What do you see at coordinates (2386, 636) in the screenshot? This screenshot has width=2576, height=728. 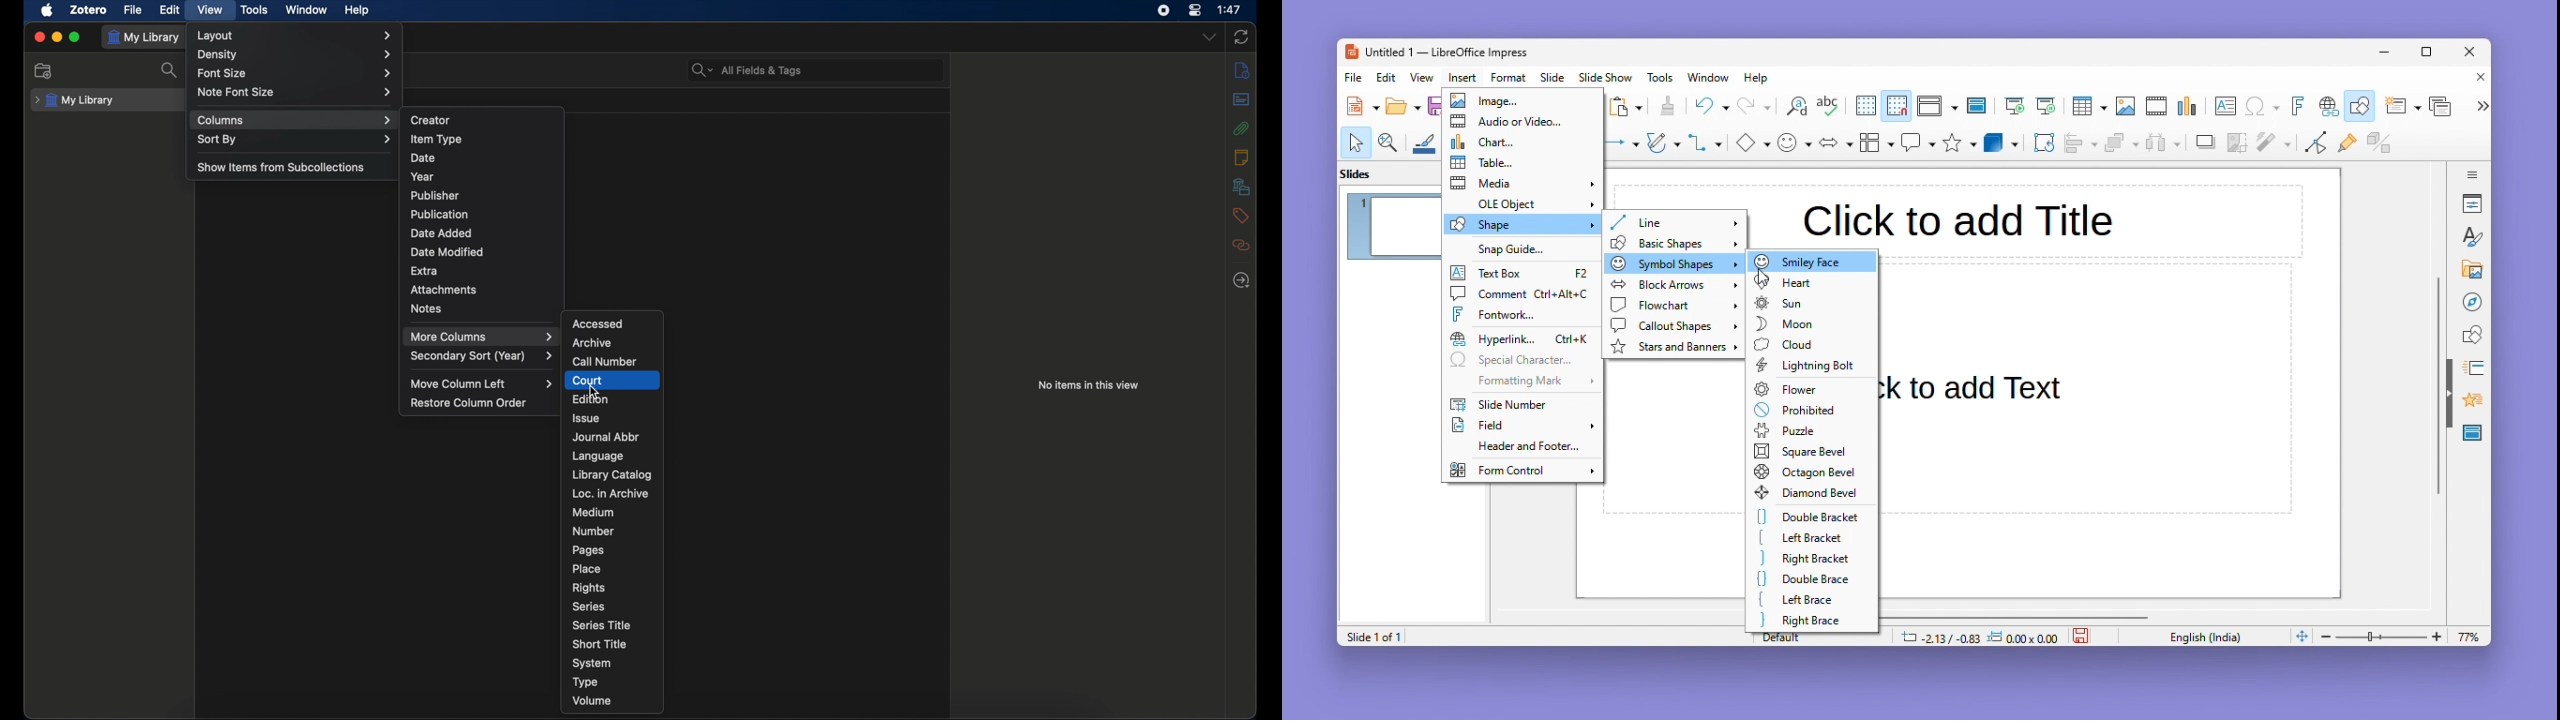 I see `zoom toggle bar` at bounding box center [2386, 636].